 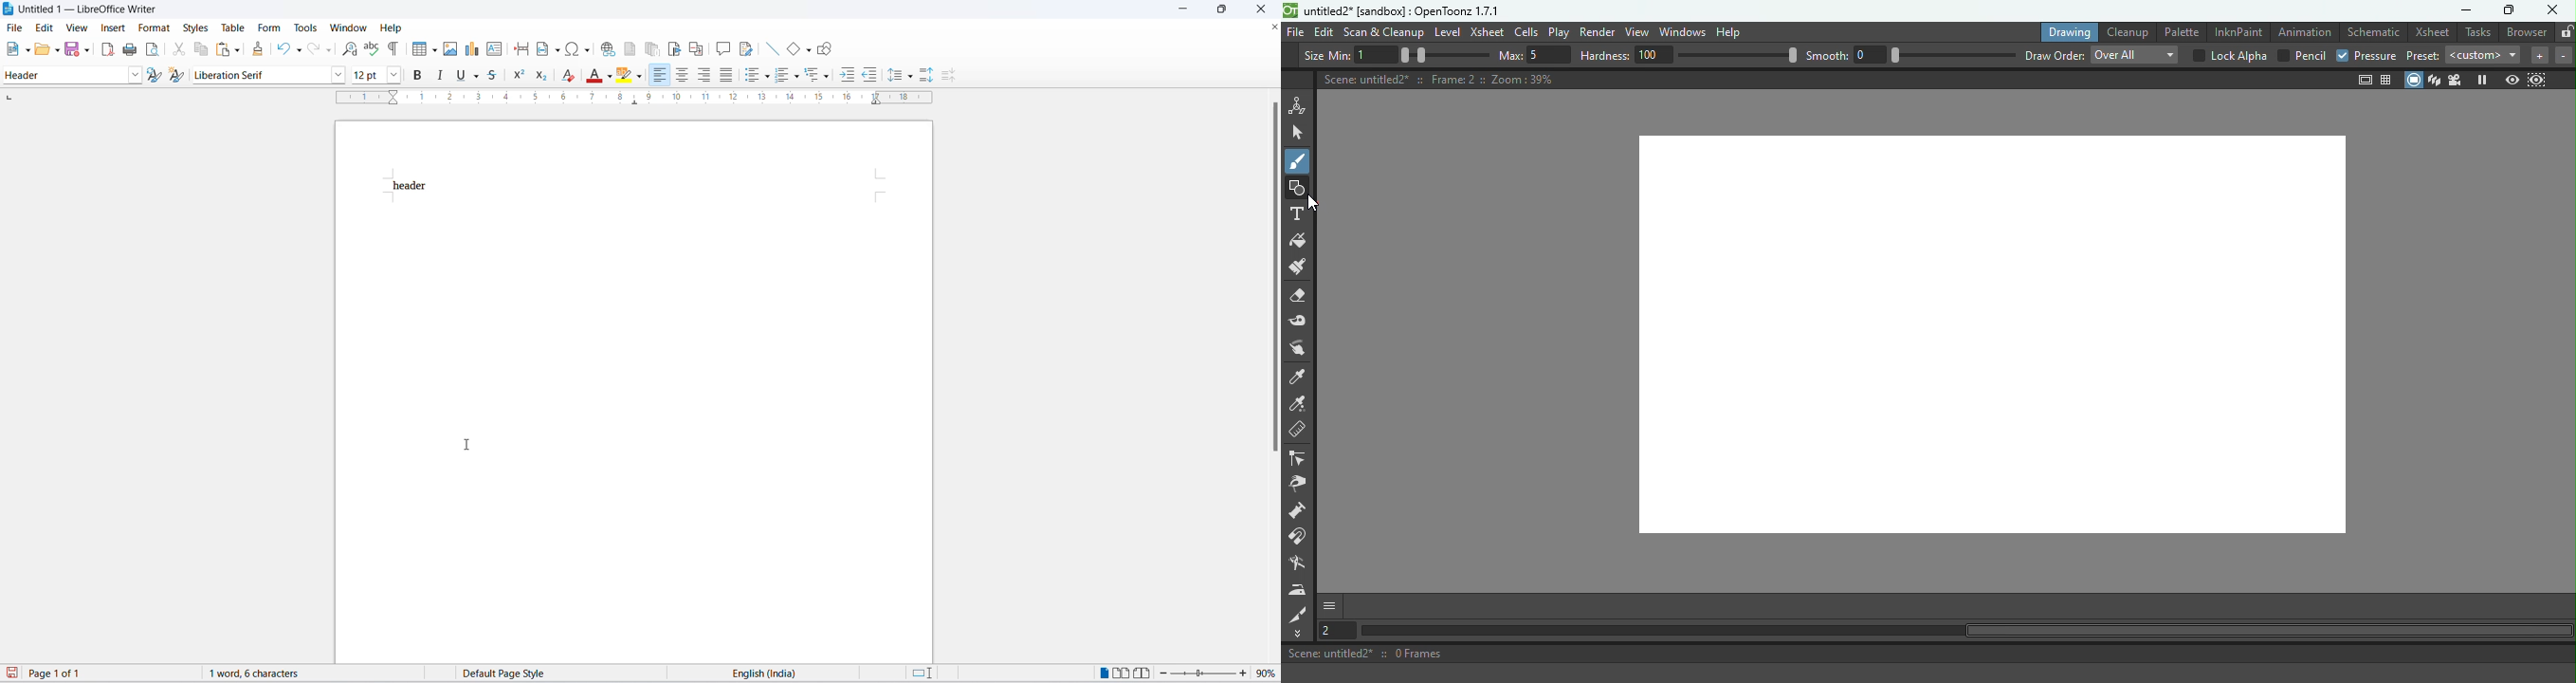 What do you see at coordinates (398, 75) in the screenshot?
I see `font size options` at bounding box center [398, 75].